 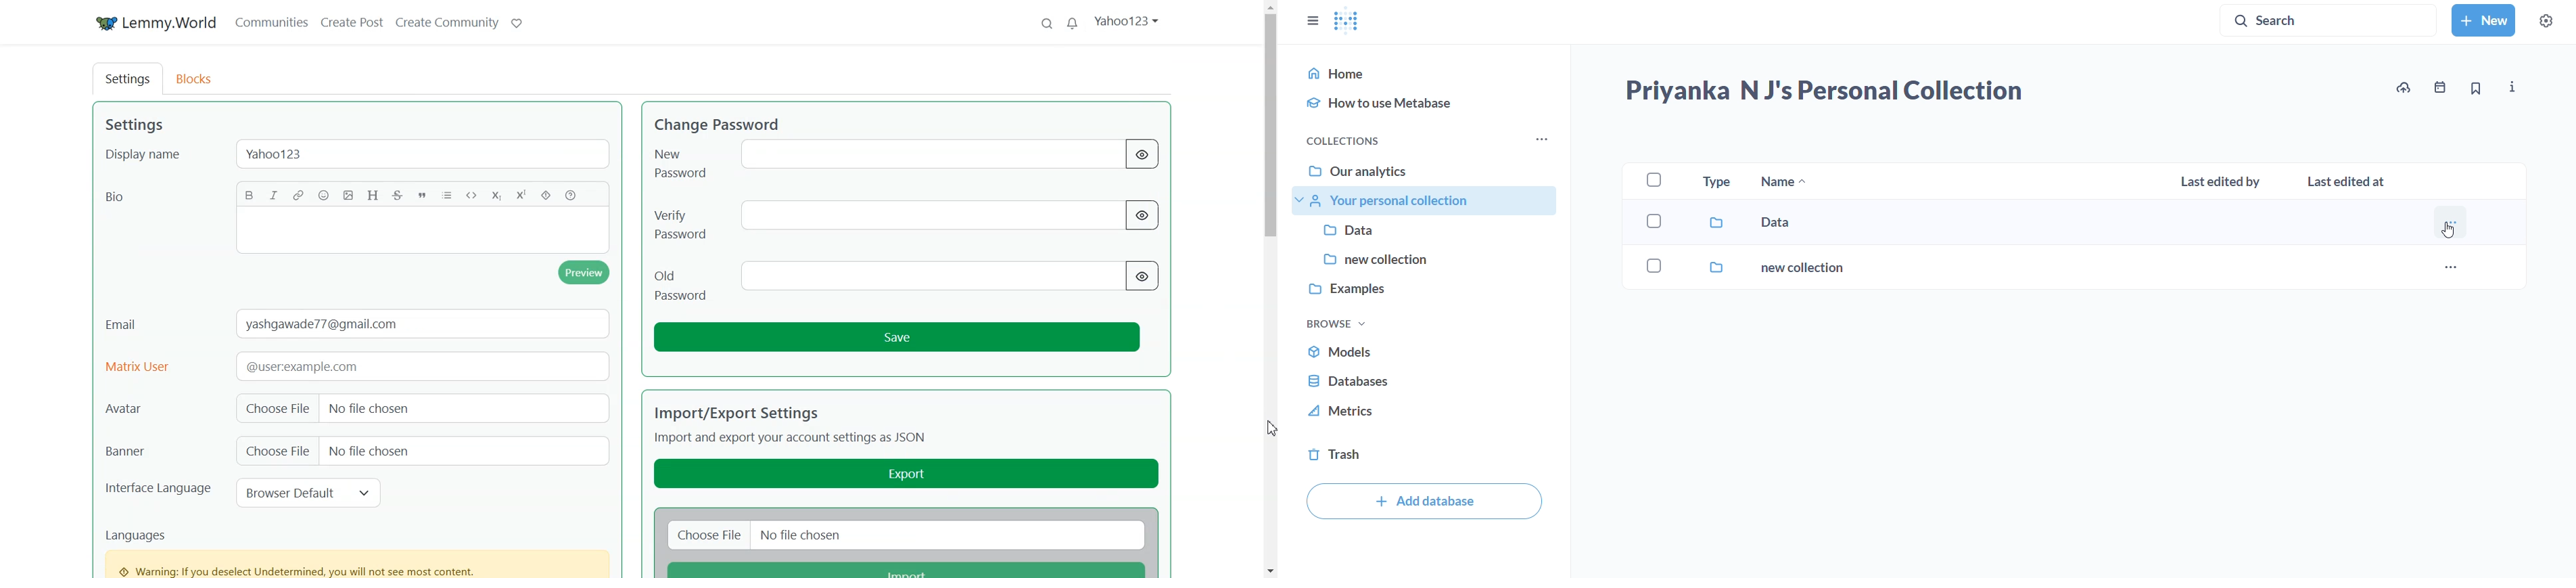 What do you see at coordinates (705, 534) in the screenshot?
I see `Choose file` at bounding box center [705, 534].